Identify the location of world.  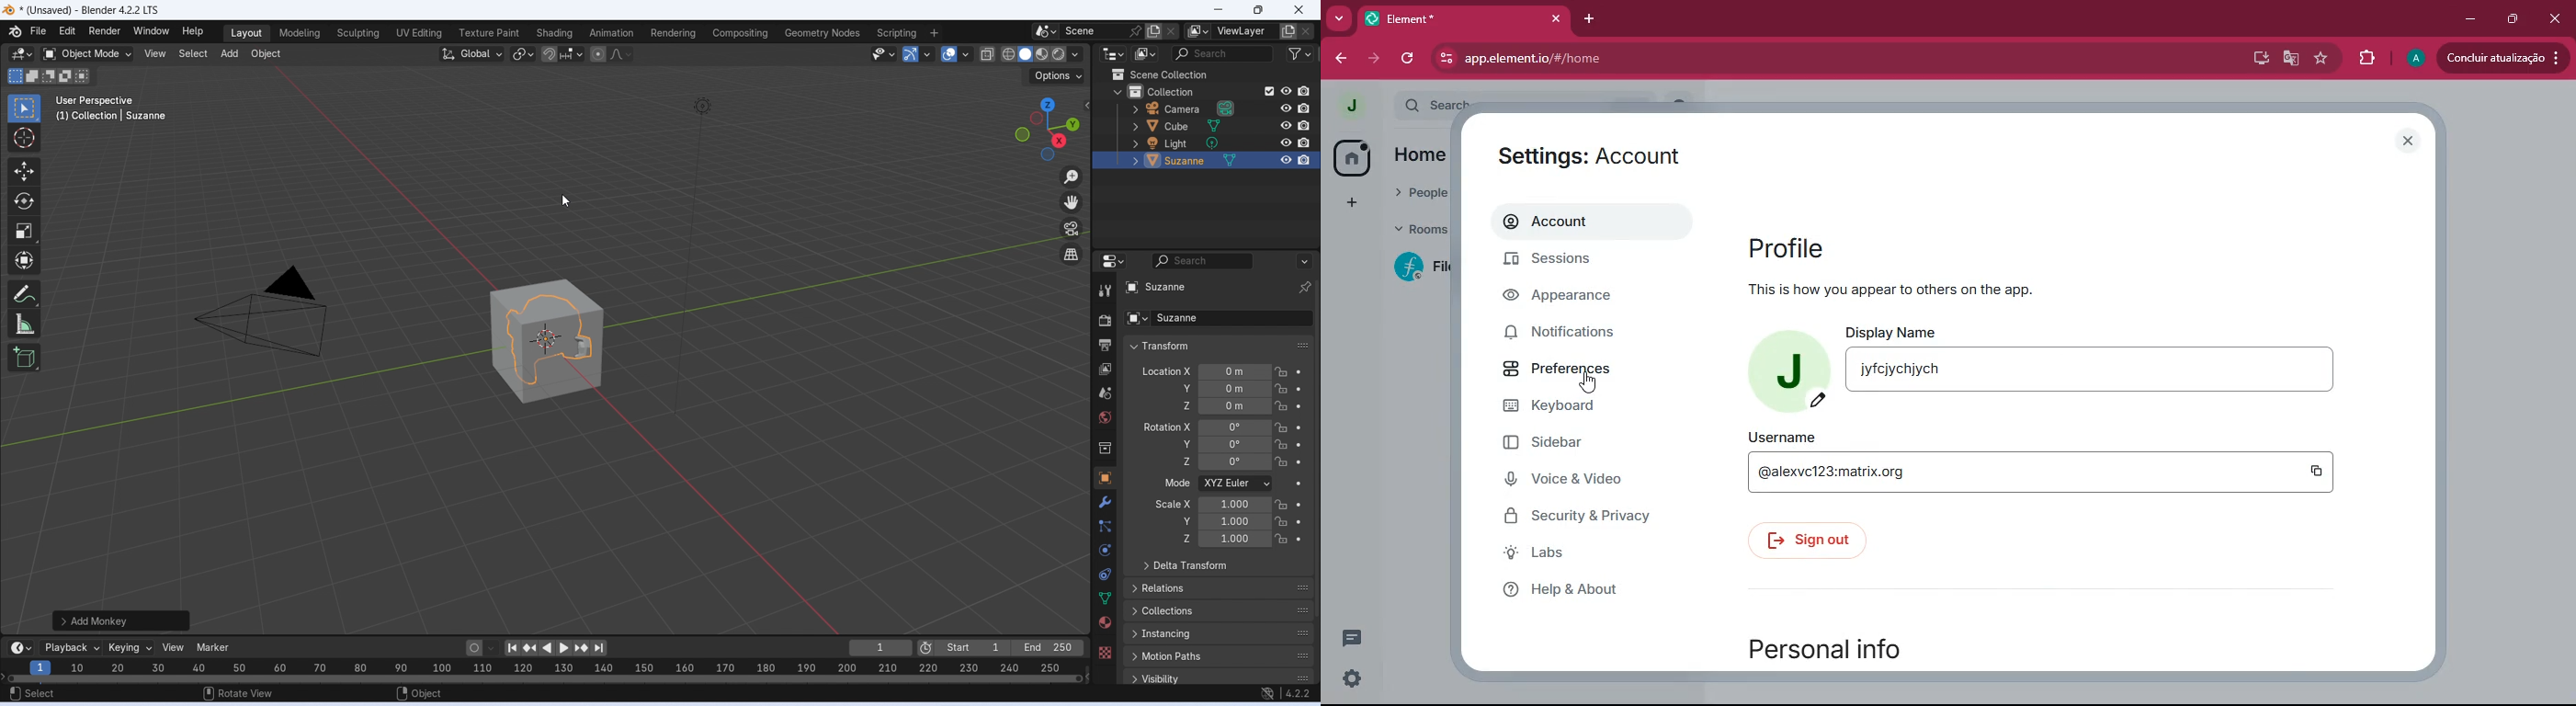
(1106, 417).